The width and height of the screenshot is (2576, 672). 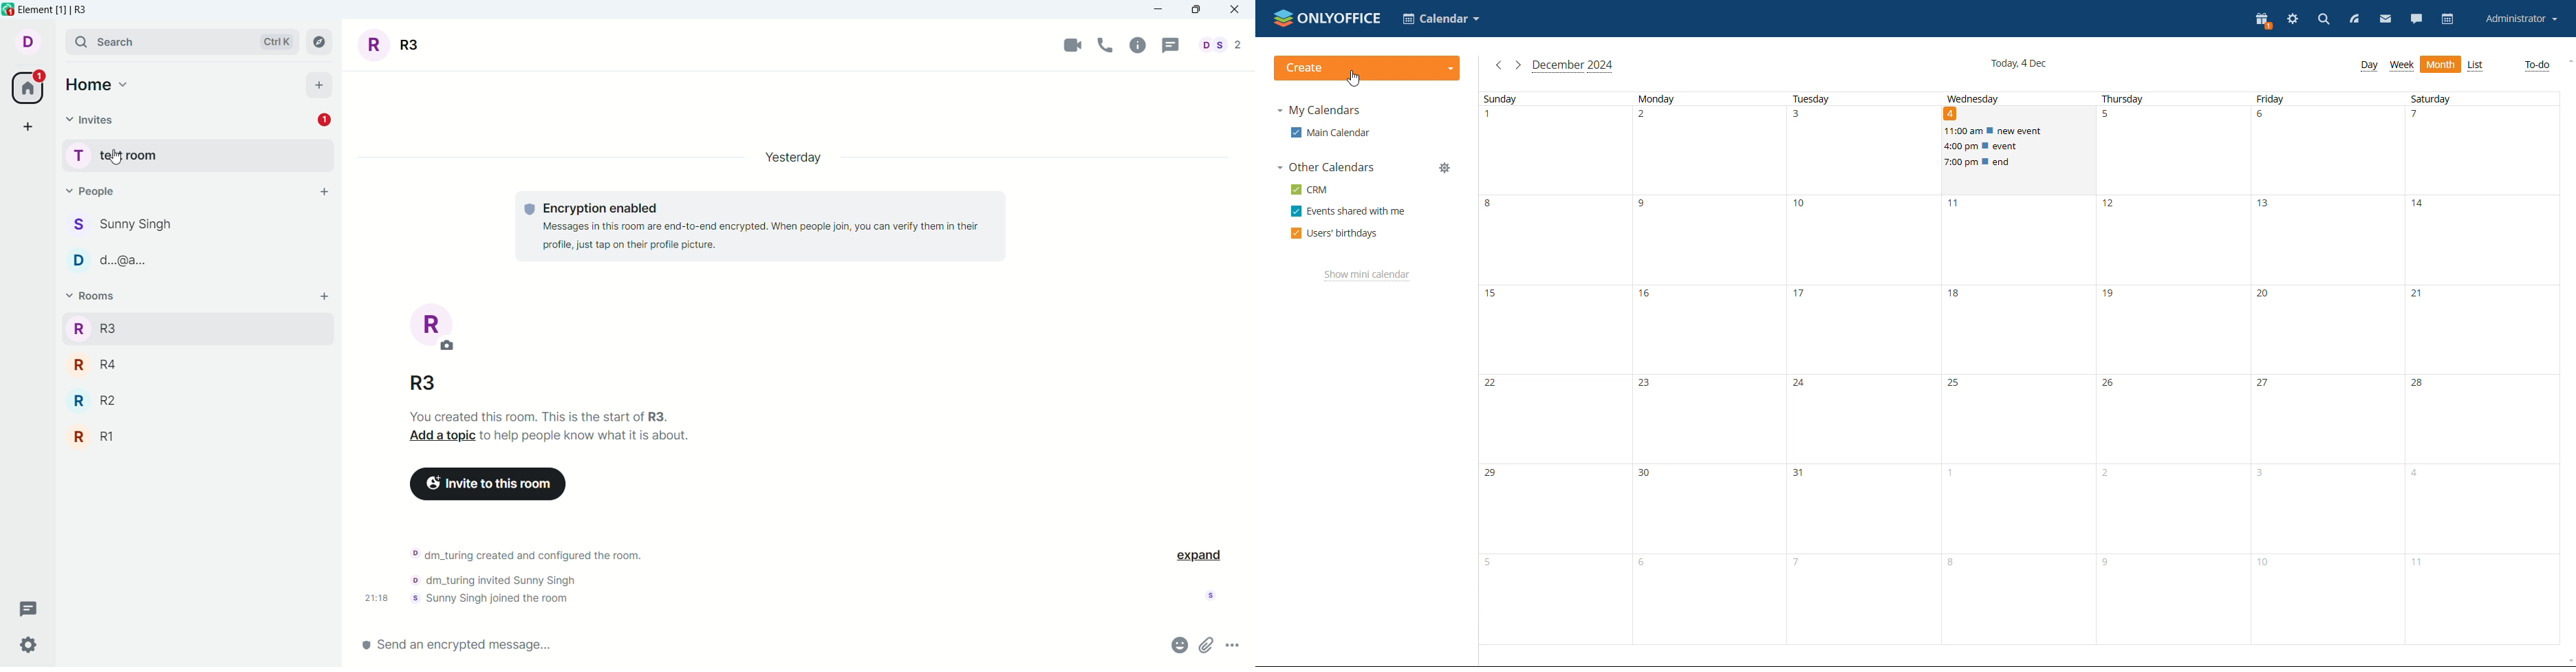 What do you see at coordinates (178, 39) in the screenshot?
I see `search` at bounding box center [178, 39].